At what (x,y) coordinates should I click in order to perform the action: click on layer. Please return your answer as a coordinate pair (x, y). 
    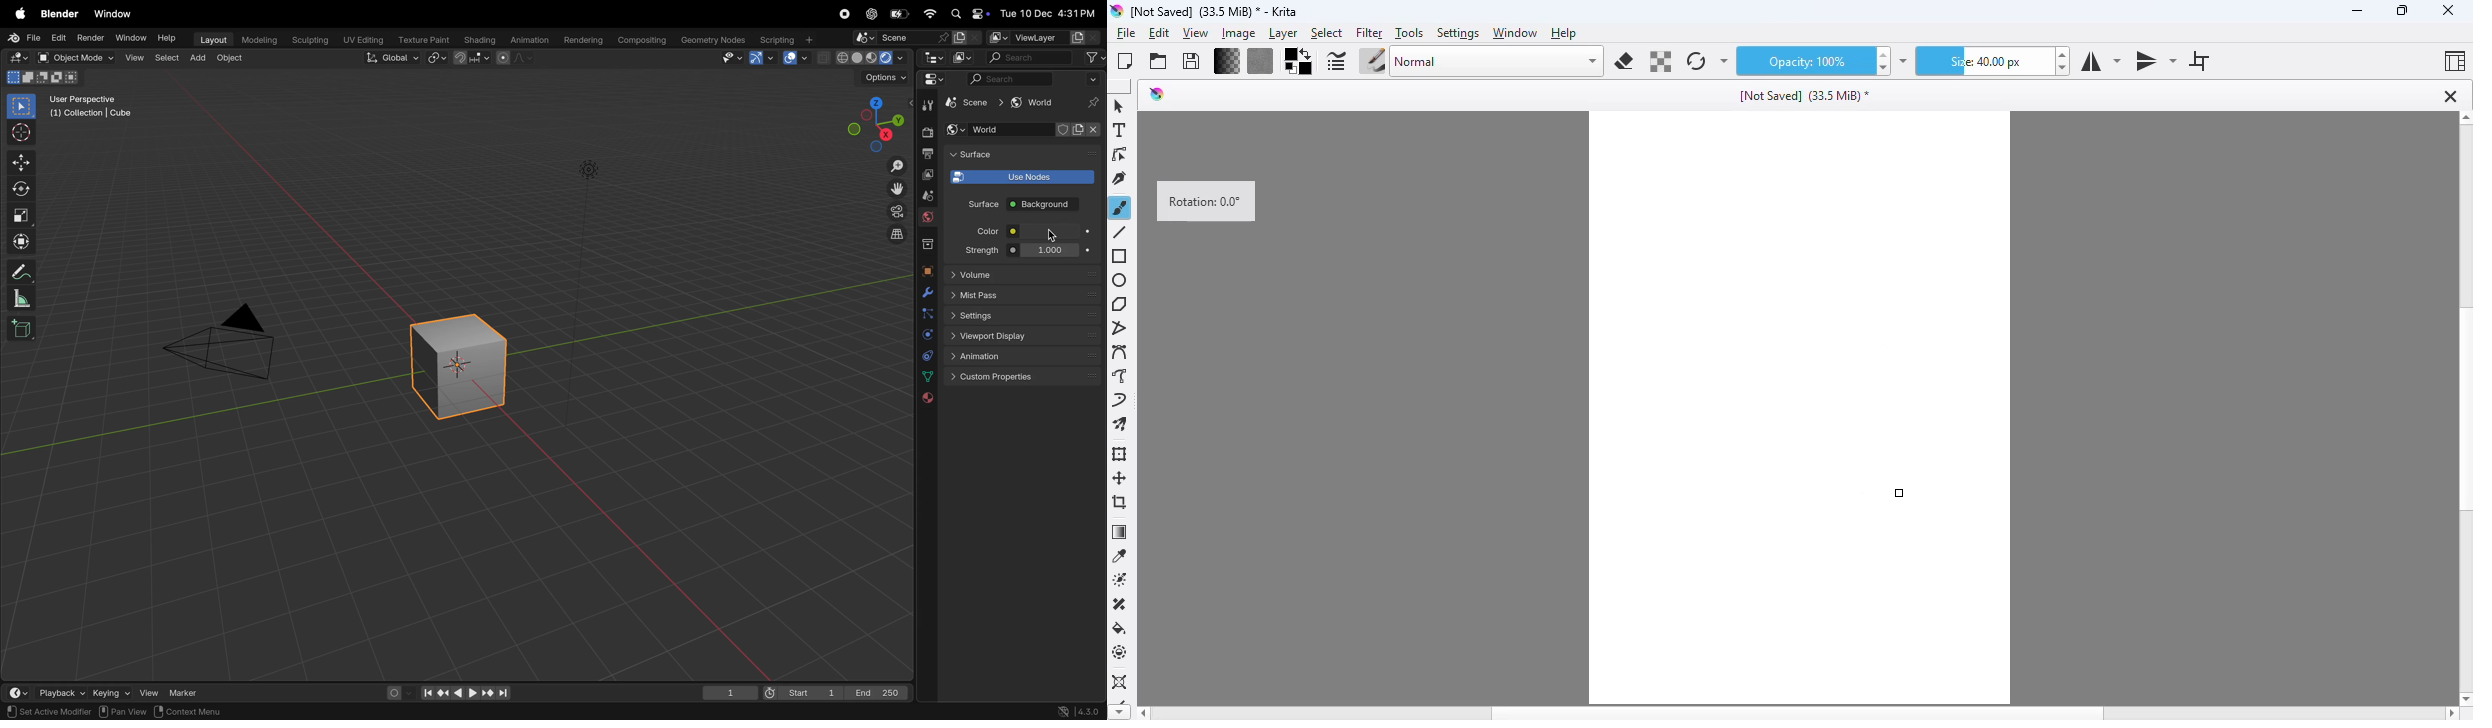
    Looking at the image, I should click on (1283, 33).